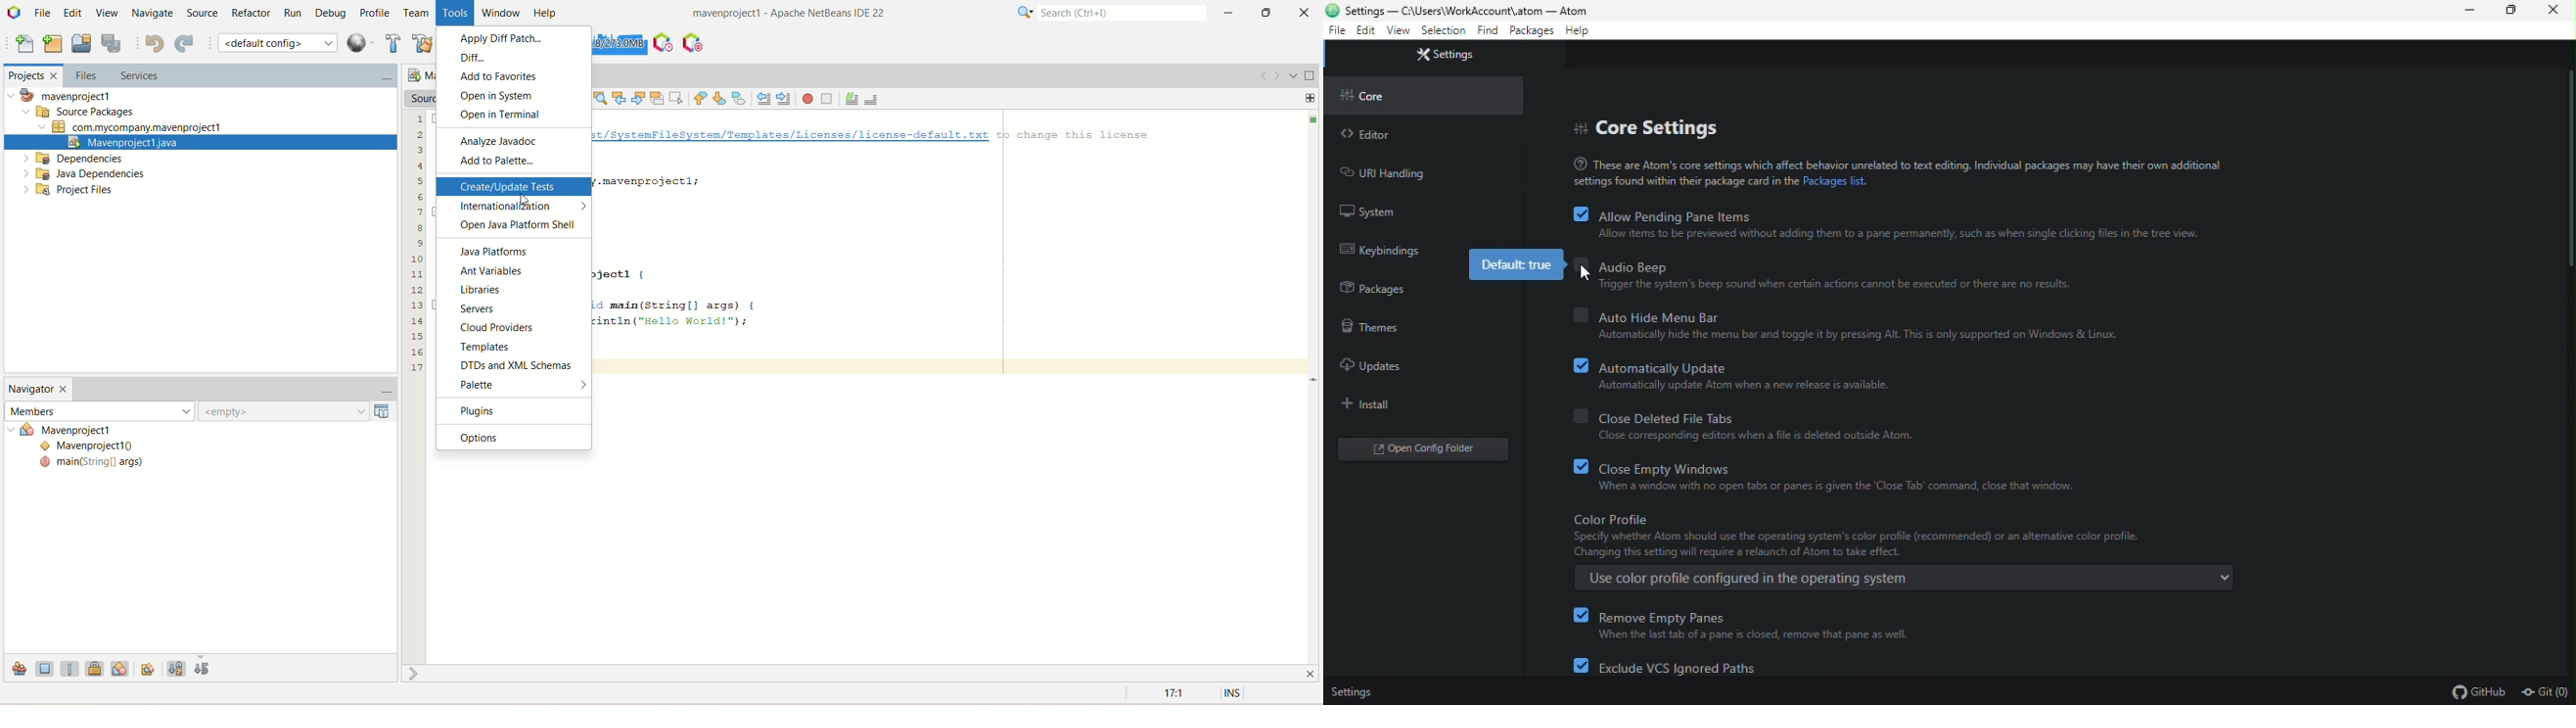 The width and height of the screenshot is (2576, 728). What do you see at coordinates (416, 673) in the screenshot?
I see `shrink` at bounding box center [416, 673].